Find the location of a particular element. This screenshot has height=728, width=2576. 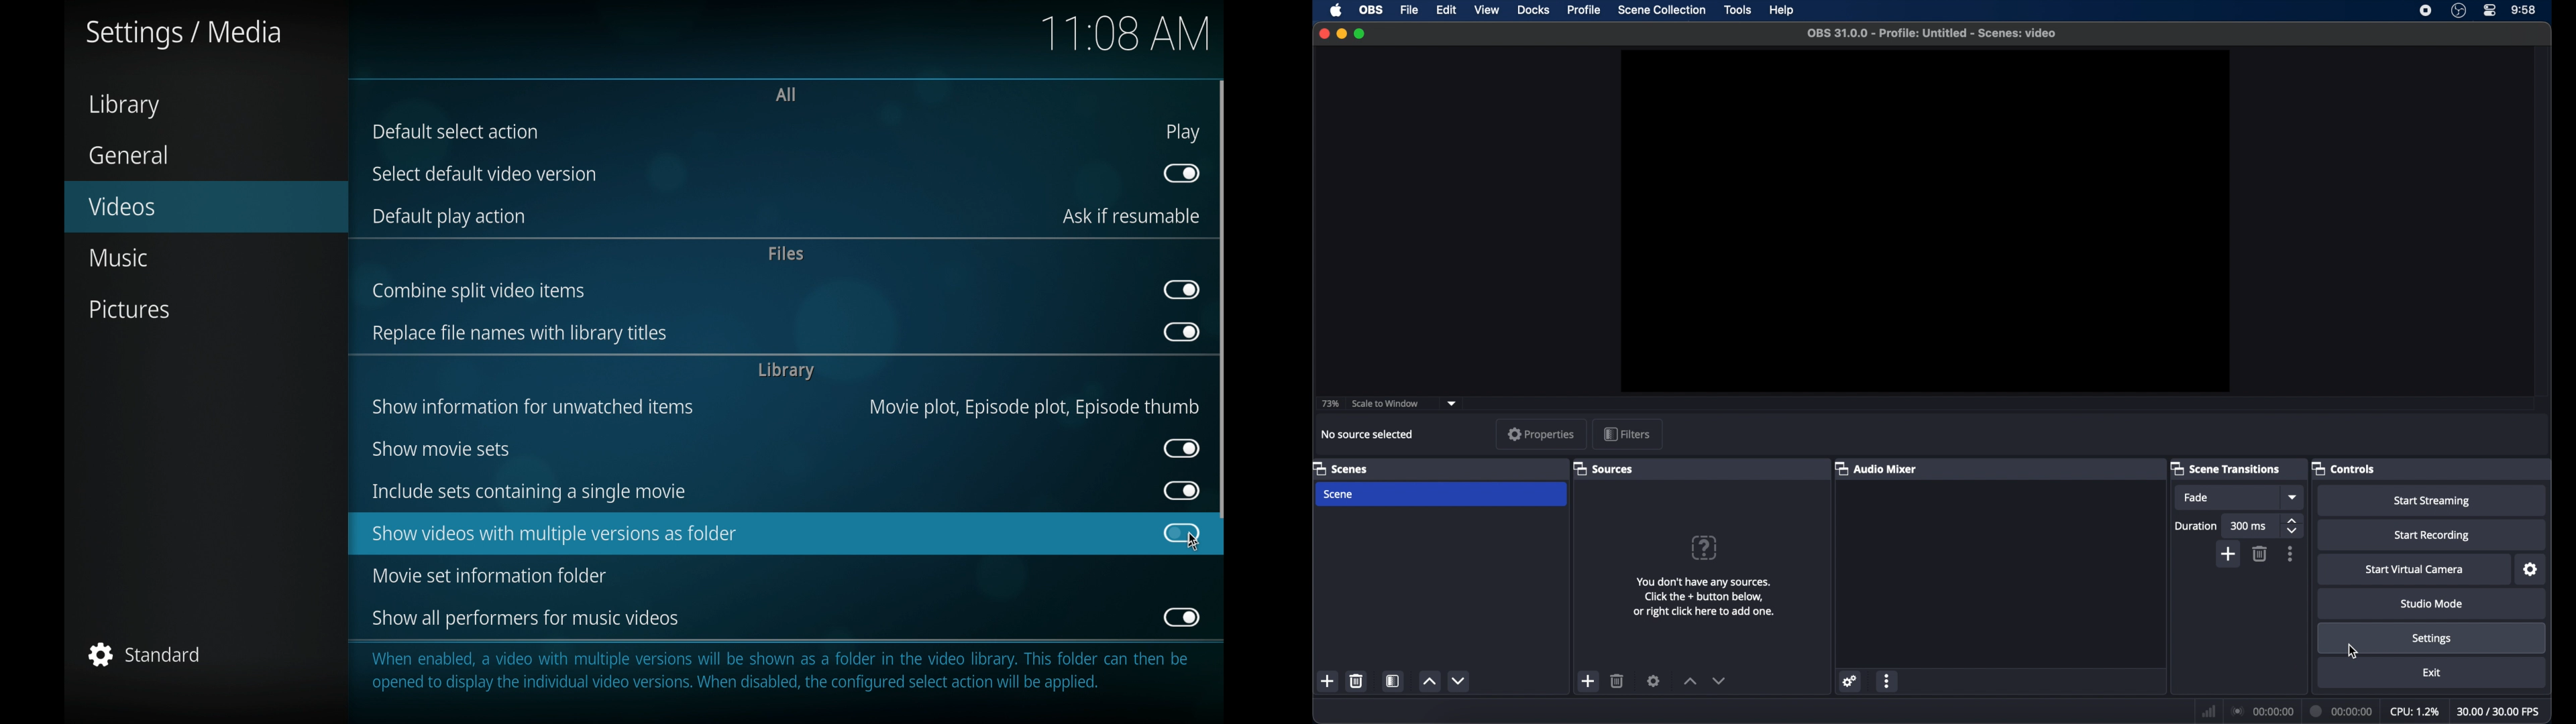

scene is located at coordinates (1339, 494).